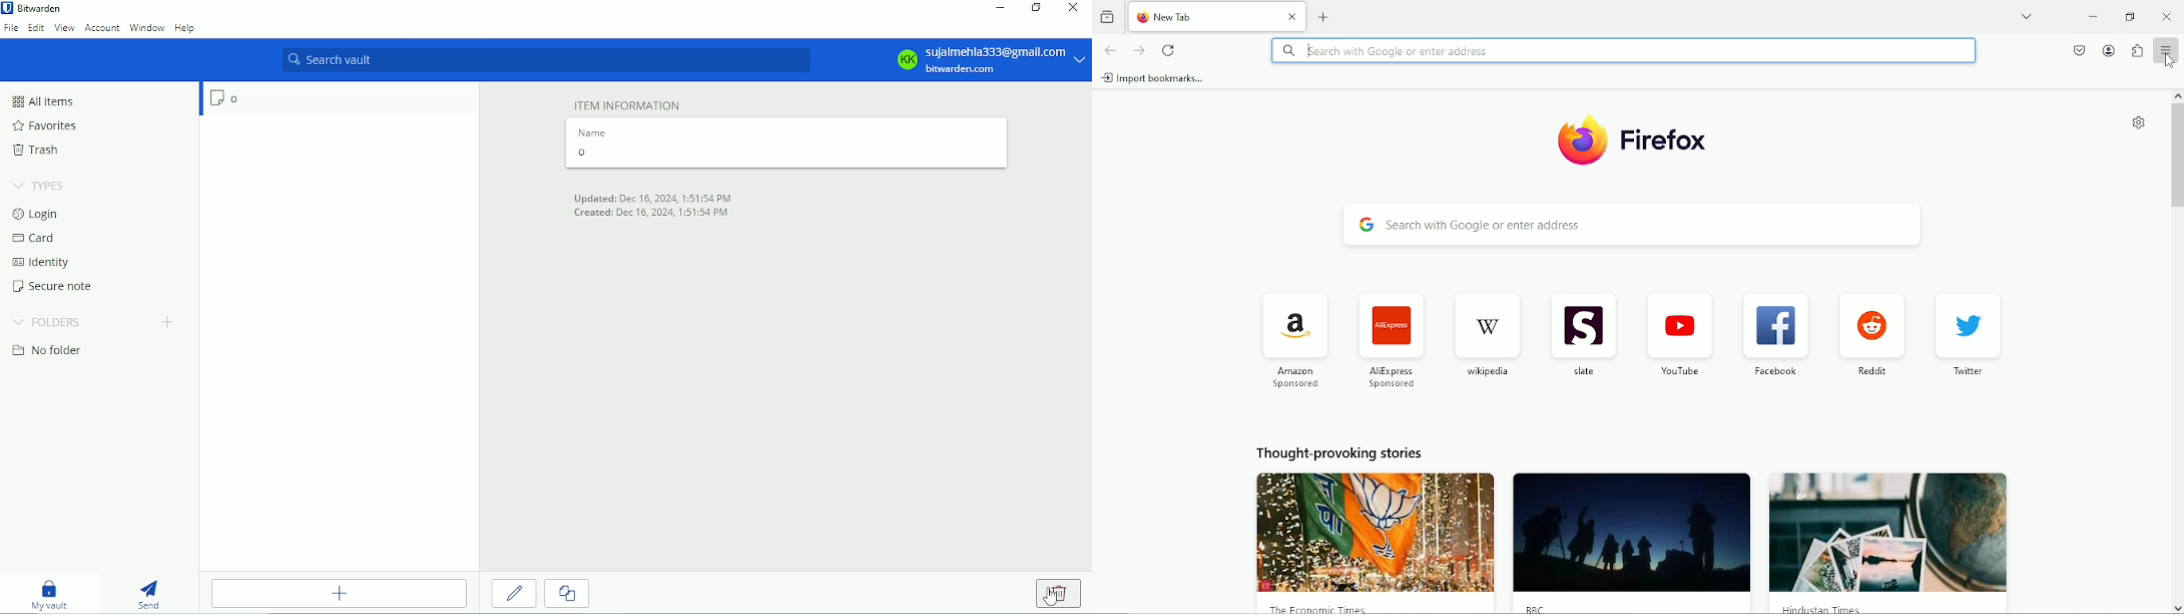  I want to click on restore down, so click(2132, 15).